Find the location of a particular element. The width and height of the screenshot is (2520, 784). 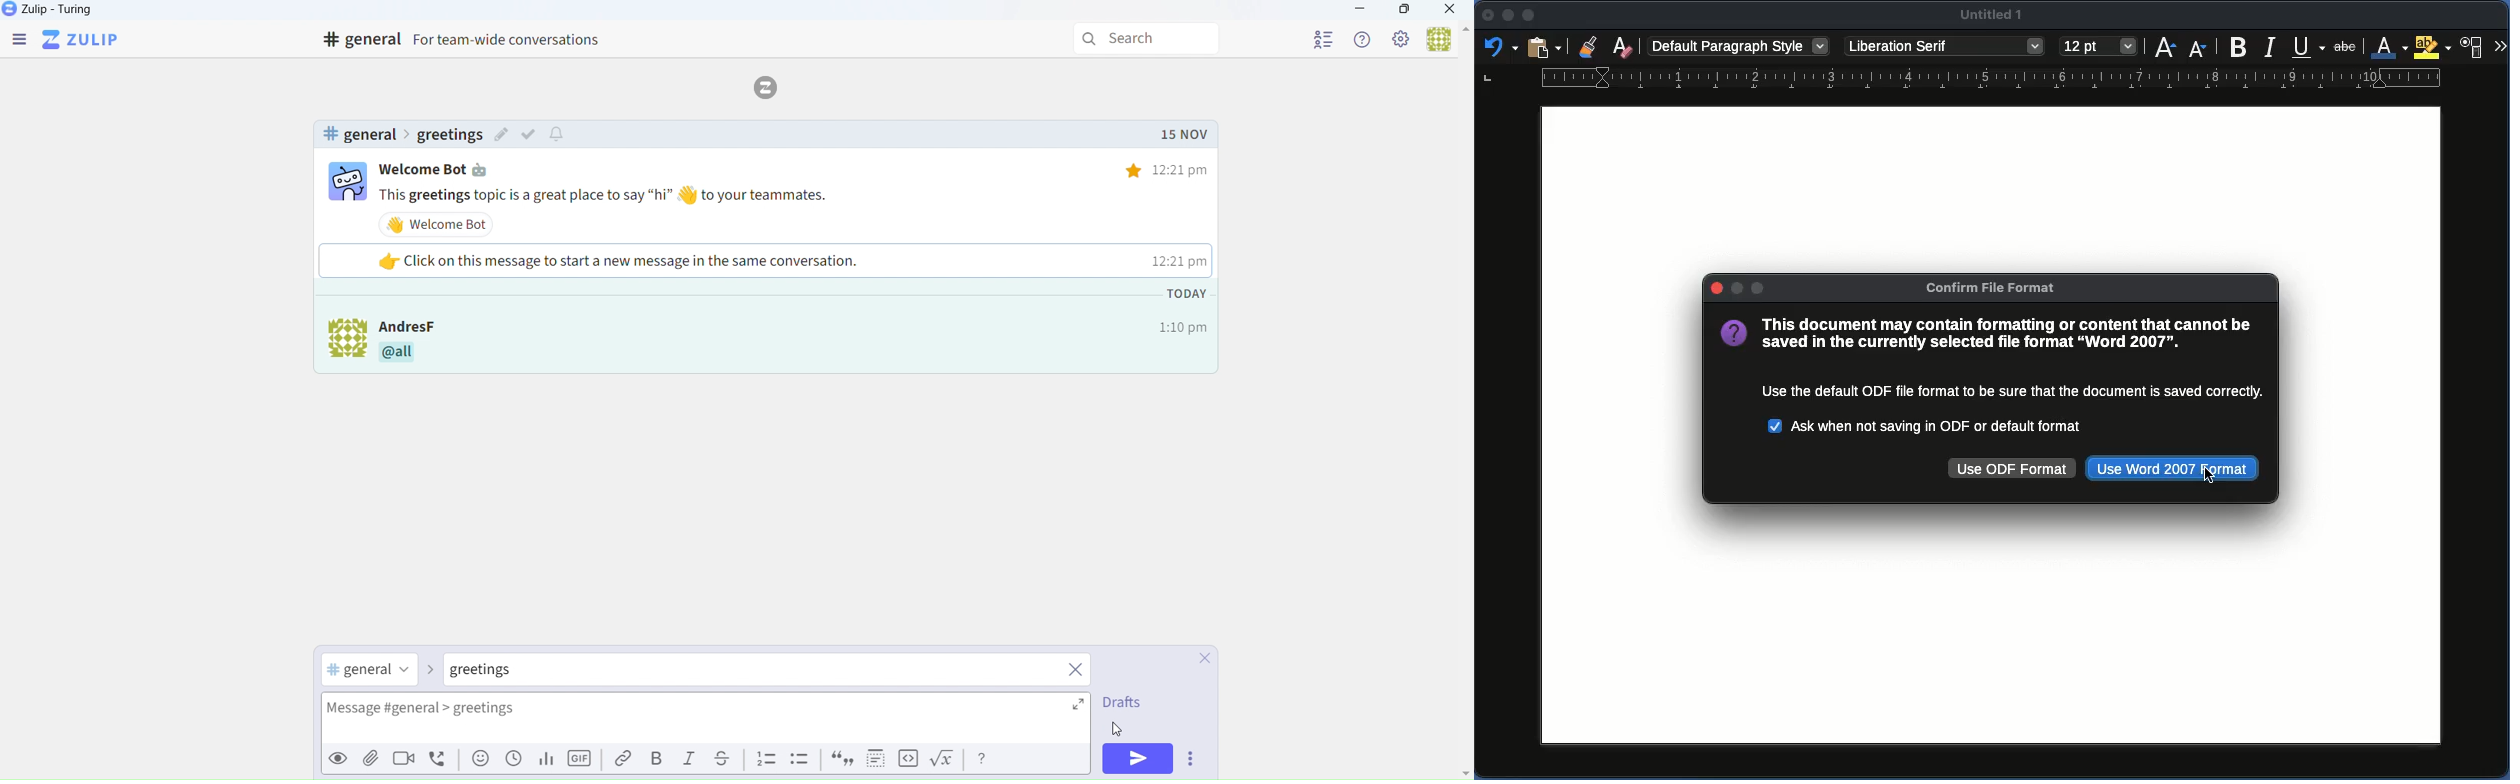

notify is located at coordinates (559, 135).